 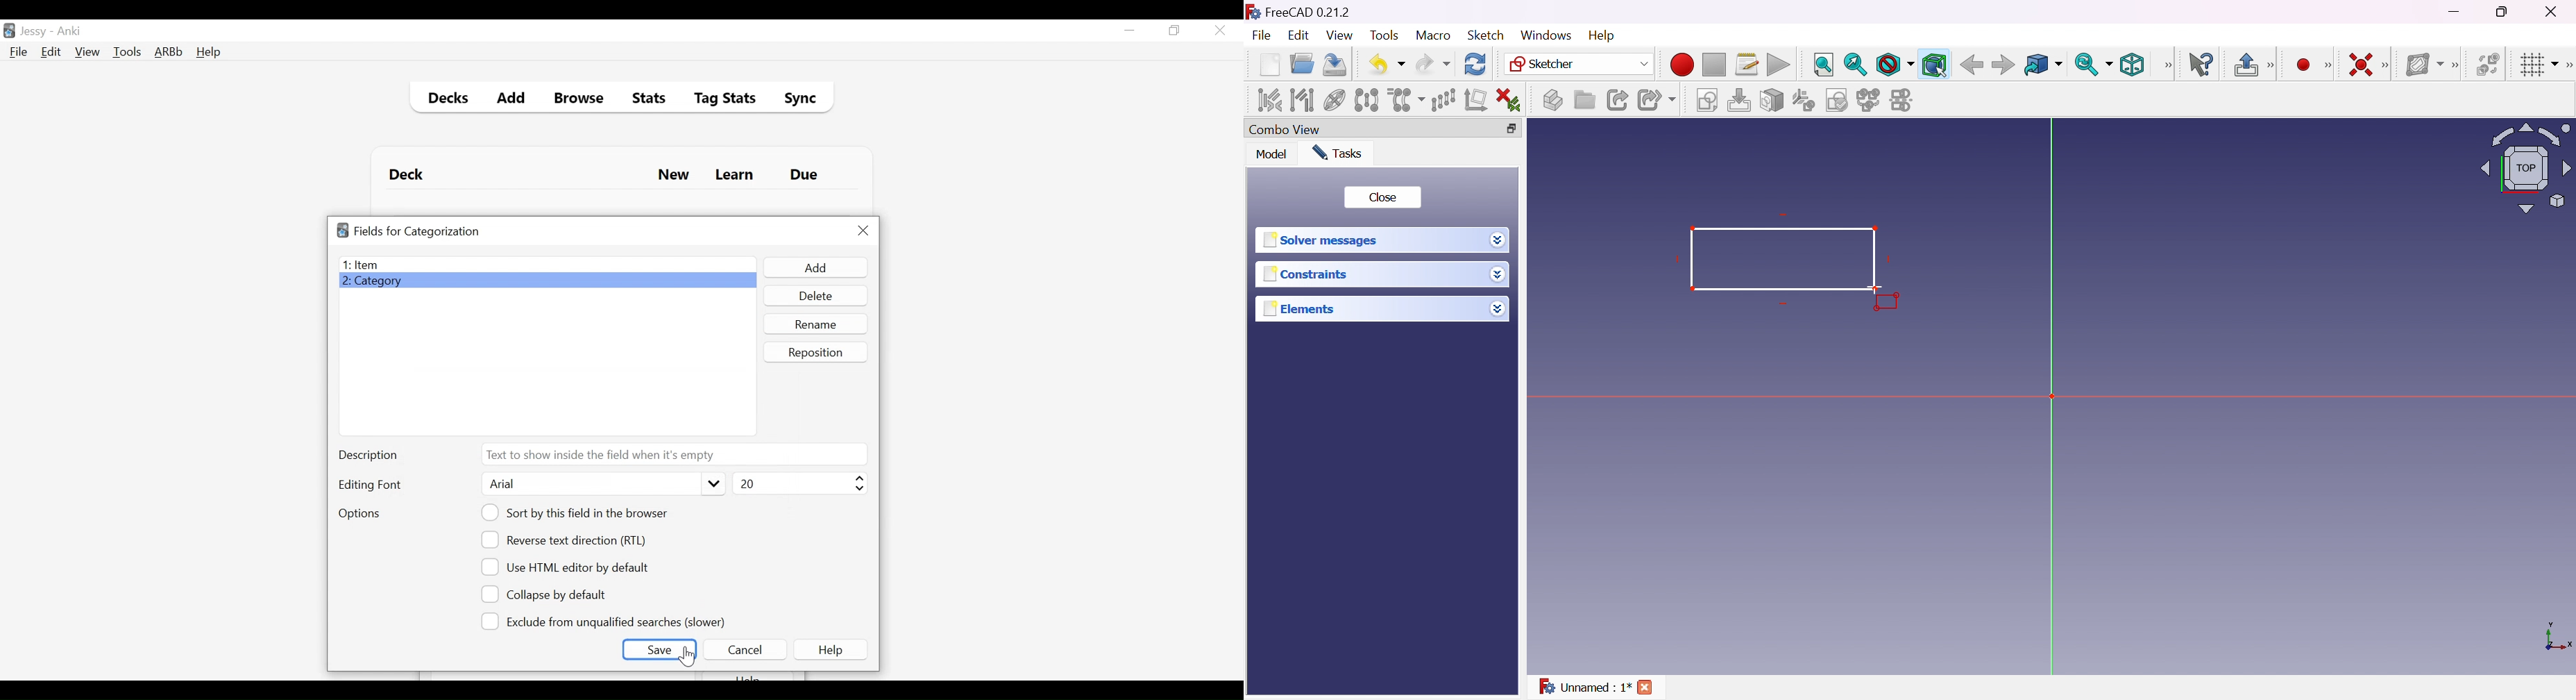 What do you see at coordinates (569, 566) in the screenshot?
I see `(un)select Use HTML editor by default` at bounding box center [569, 566].